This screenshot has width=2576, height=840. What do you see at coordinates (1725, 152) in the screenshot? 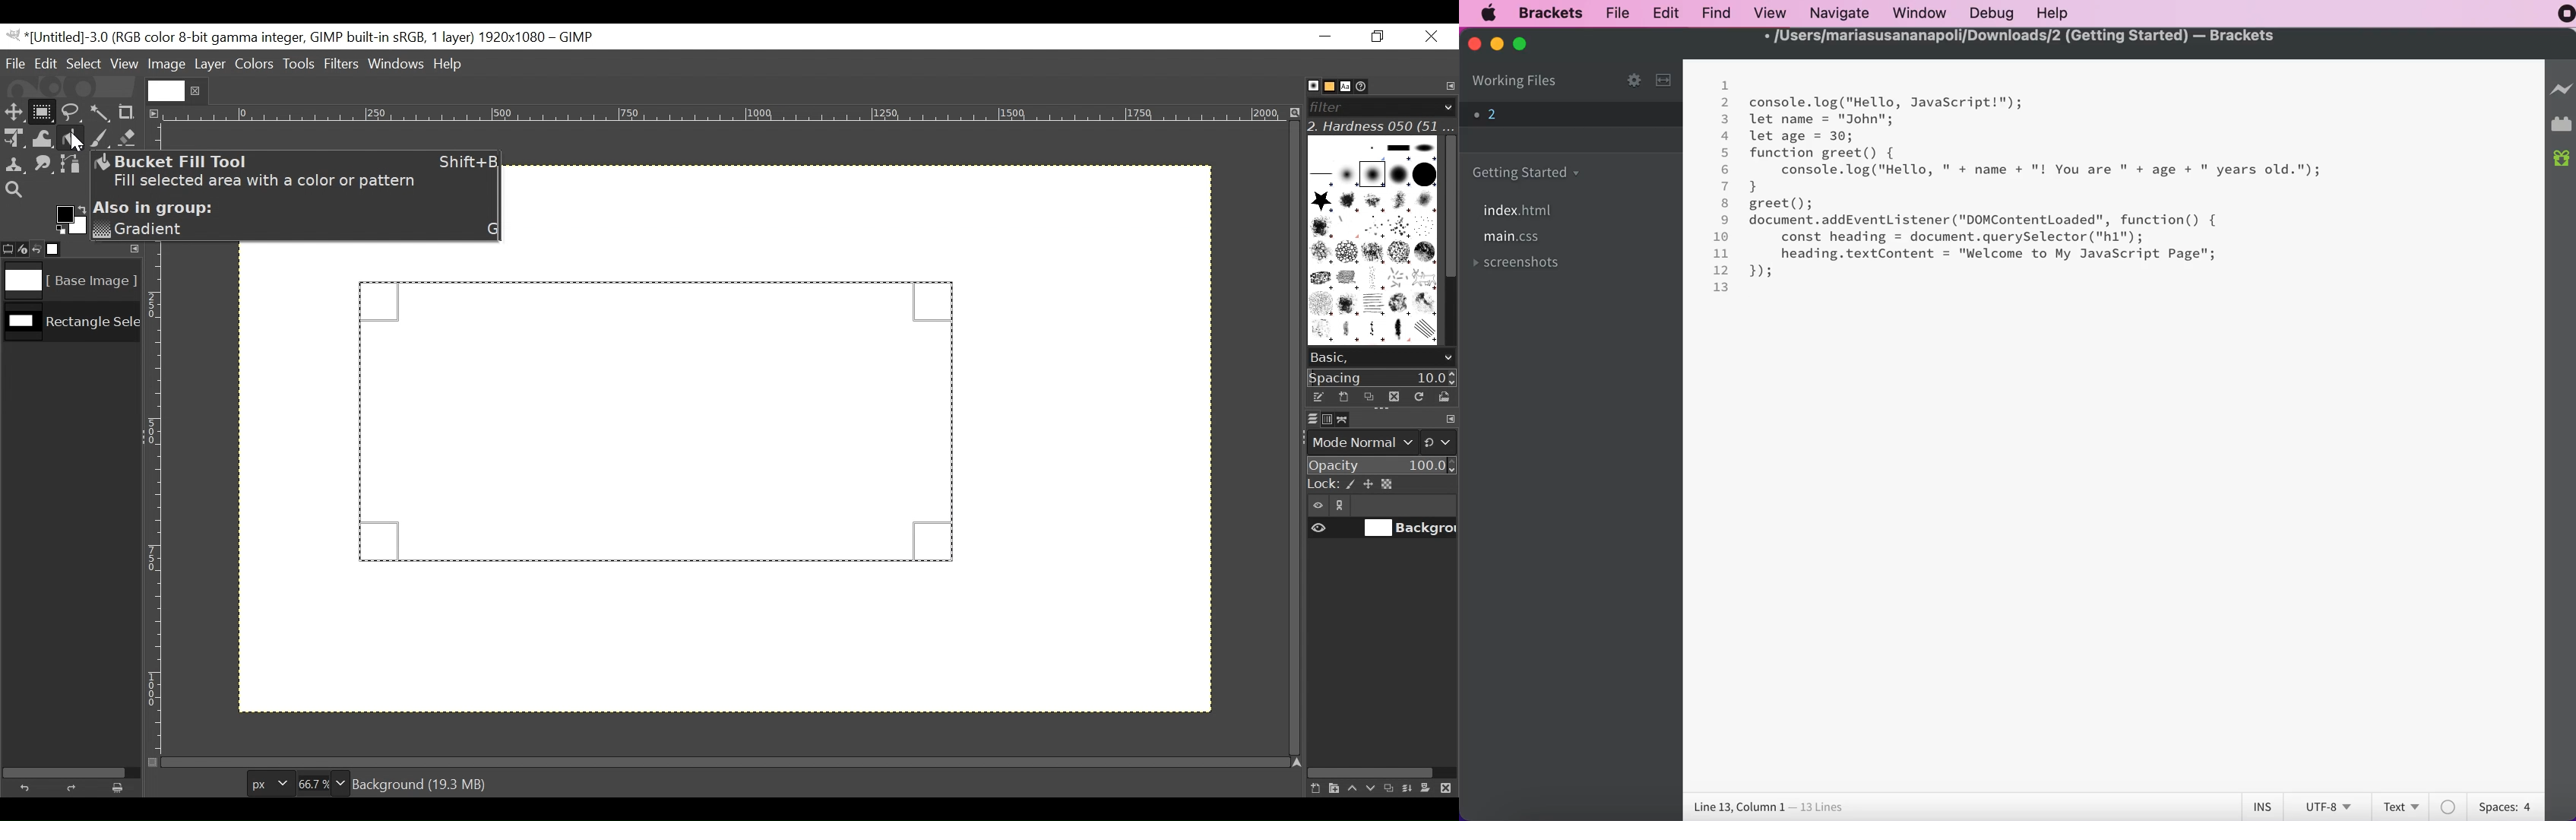
I see `5` at bounding box center [1725, 152].